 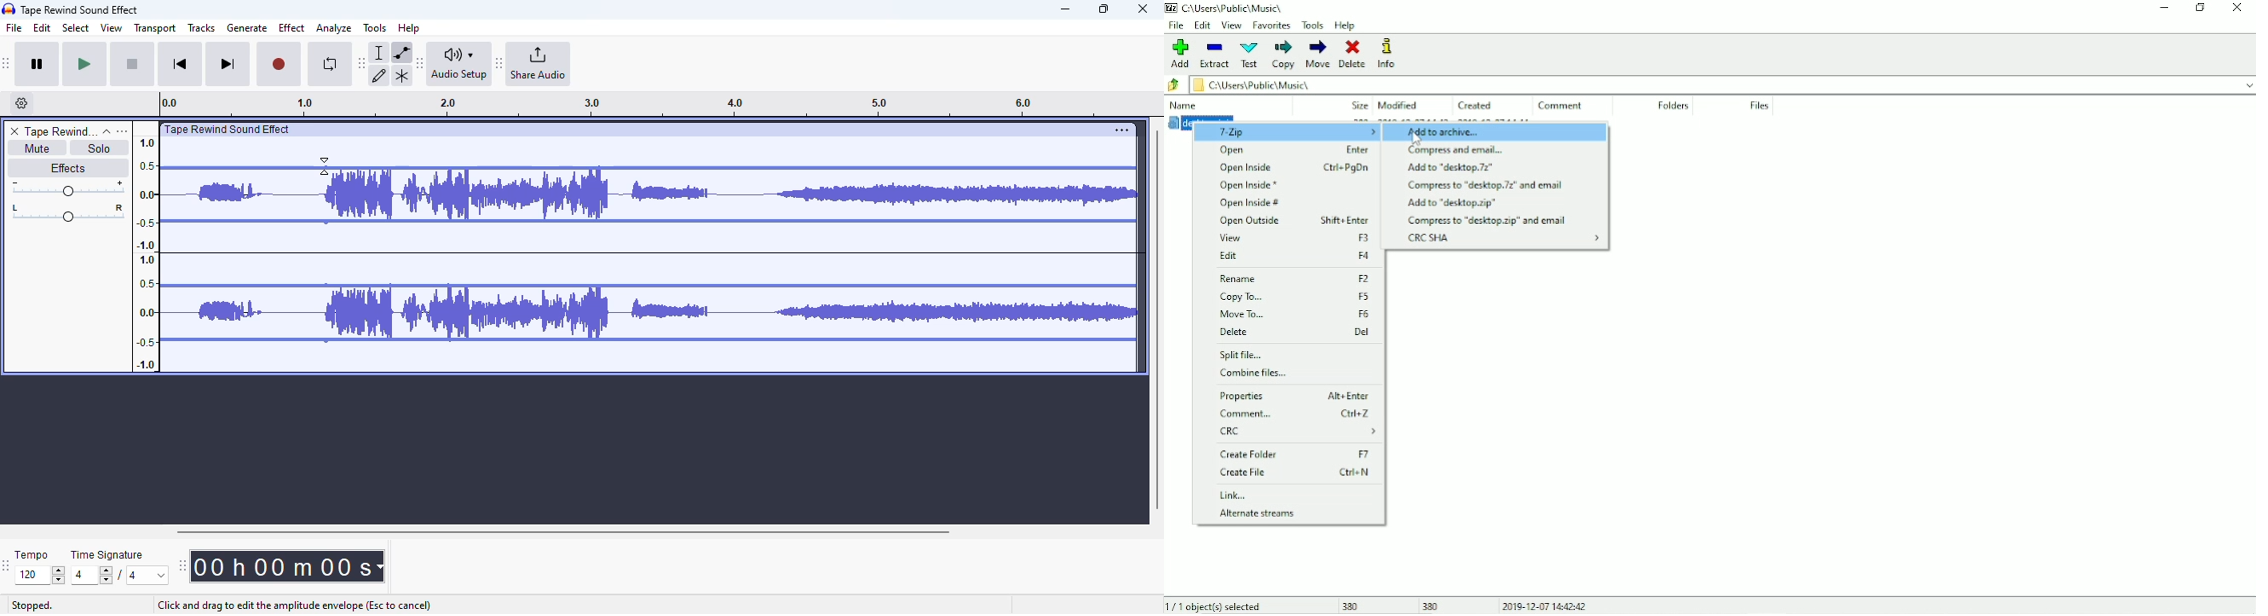 I want to click on View, so click(x=1231, y=26).